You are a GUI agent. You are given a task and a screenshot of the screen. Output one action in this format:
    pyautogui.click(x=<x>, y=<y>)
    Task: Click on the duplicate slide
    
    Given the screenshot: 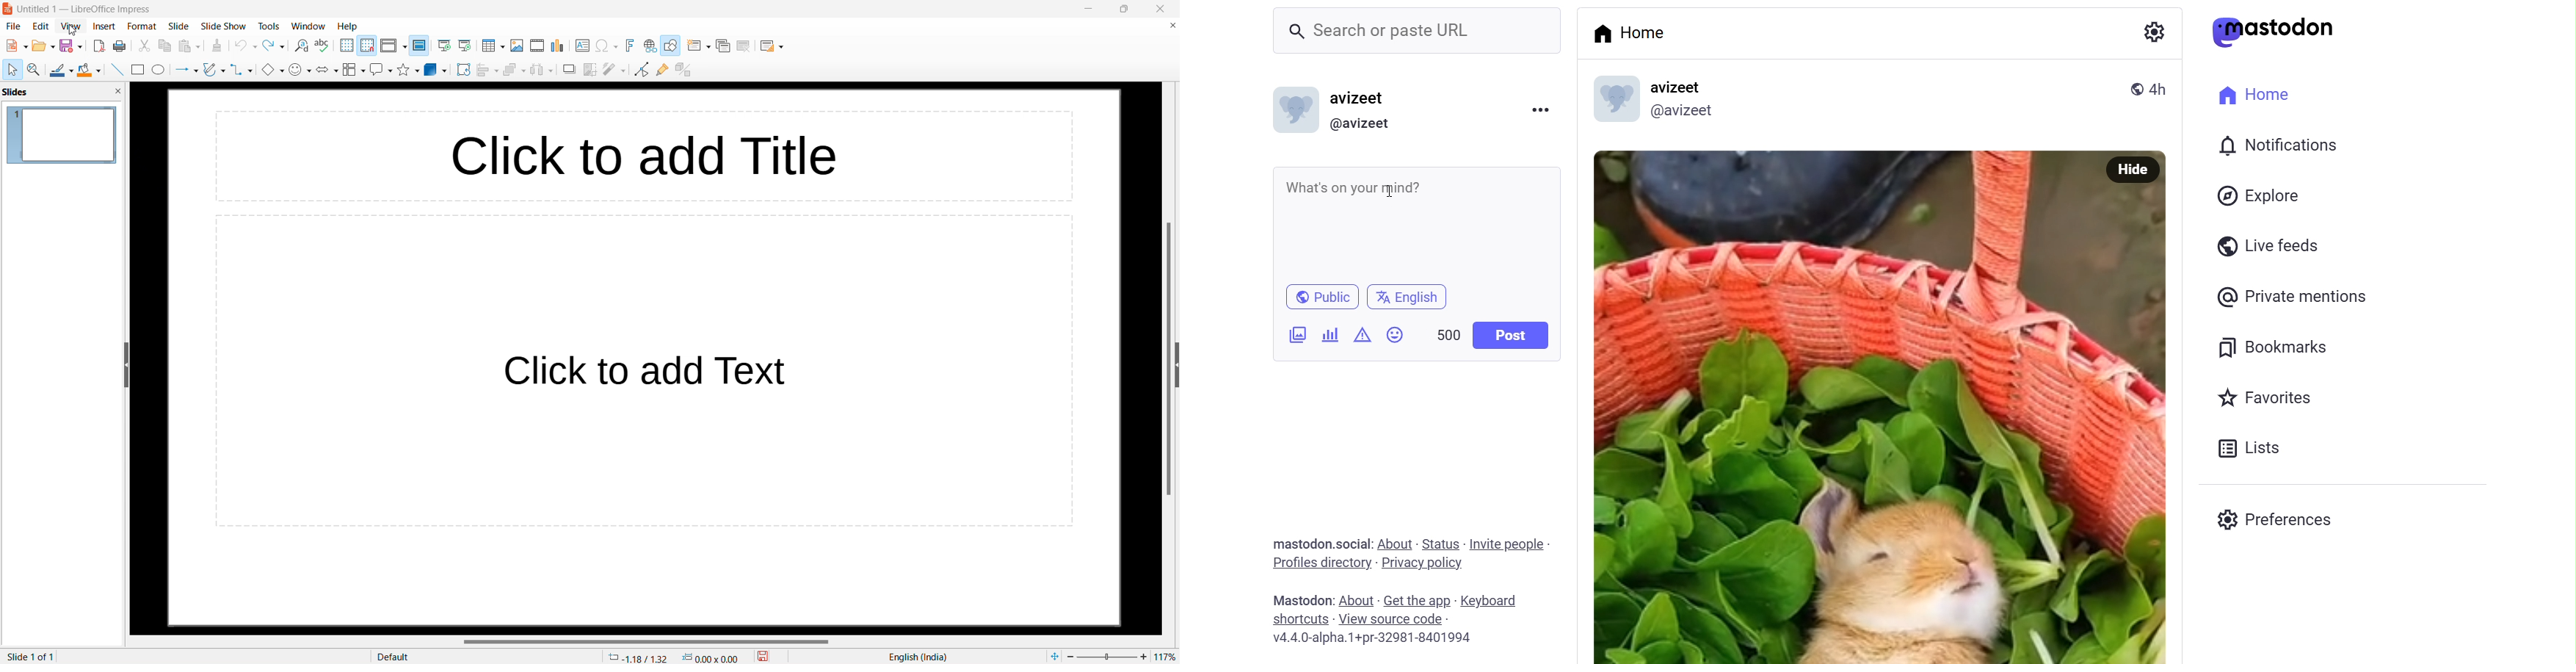 What is the action you would take?
    pyautogui.click(x=723, y=46)
    